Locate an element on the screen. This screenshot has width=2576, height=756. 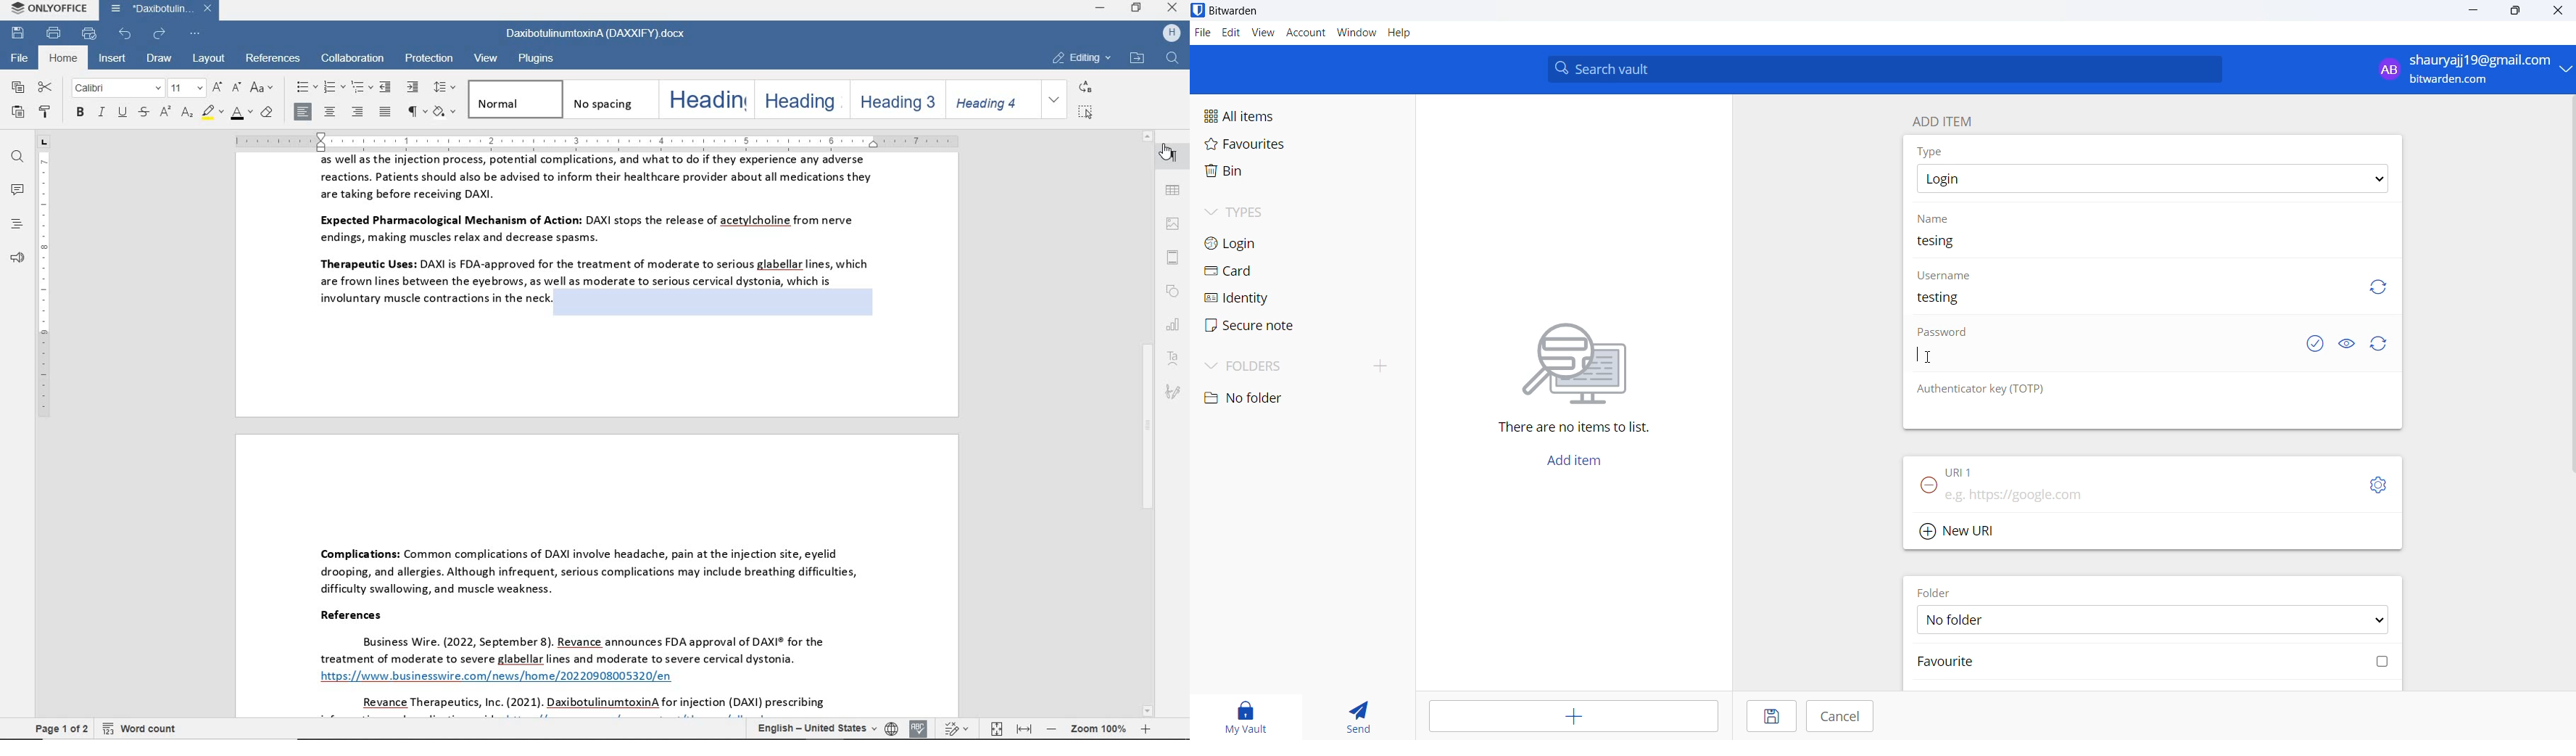
Close is located at coordinates (2559, 13).